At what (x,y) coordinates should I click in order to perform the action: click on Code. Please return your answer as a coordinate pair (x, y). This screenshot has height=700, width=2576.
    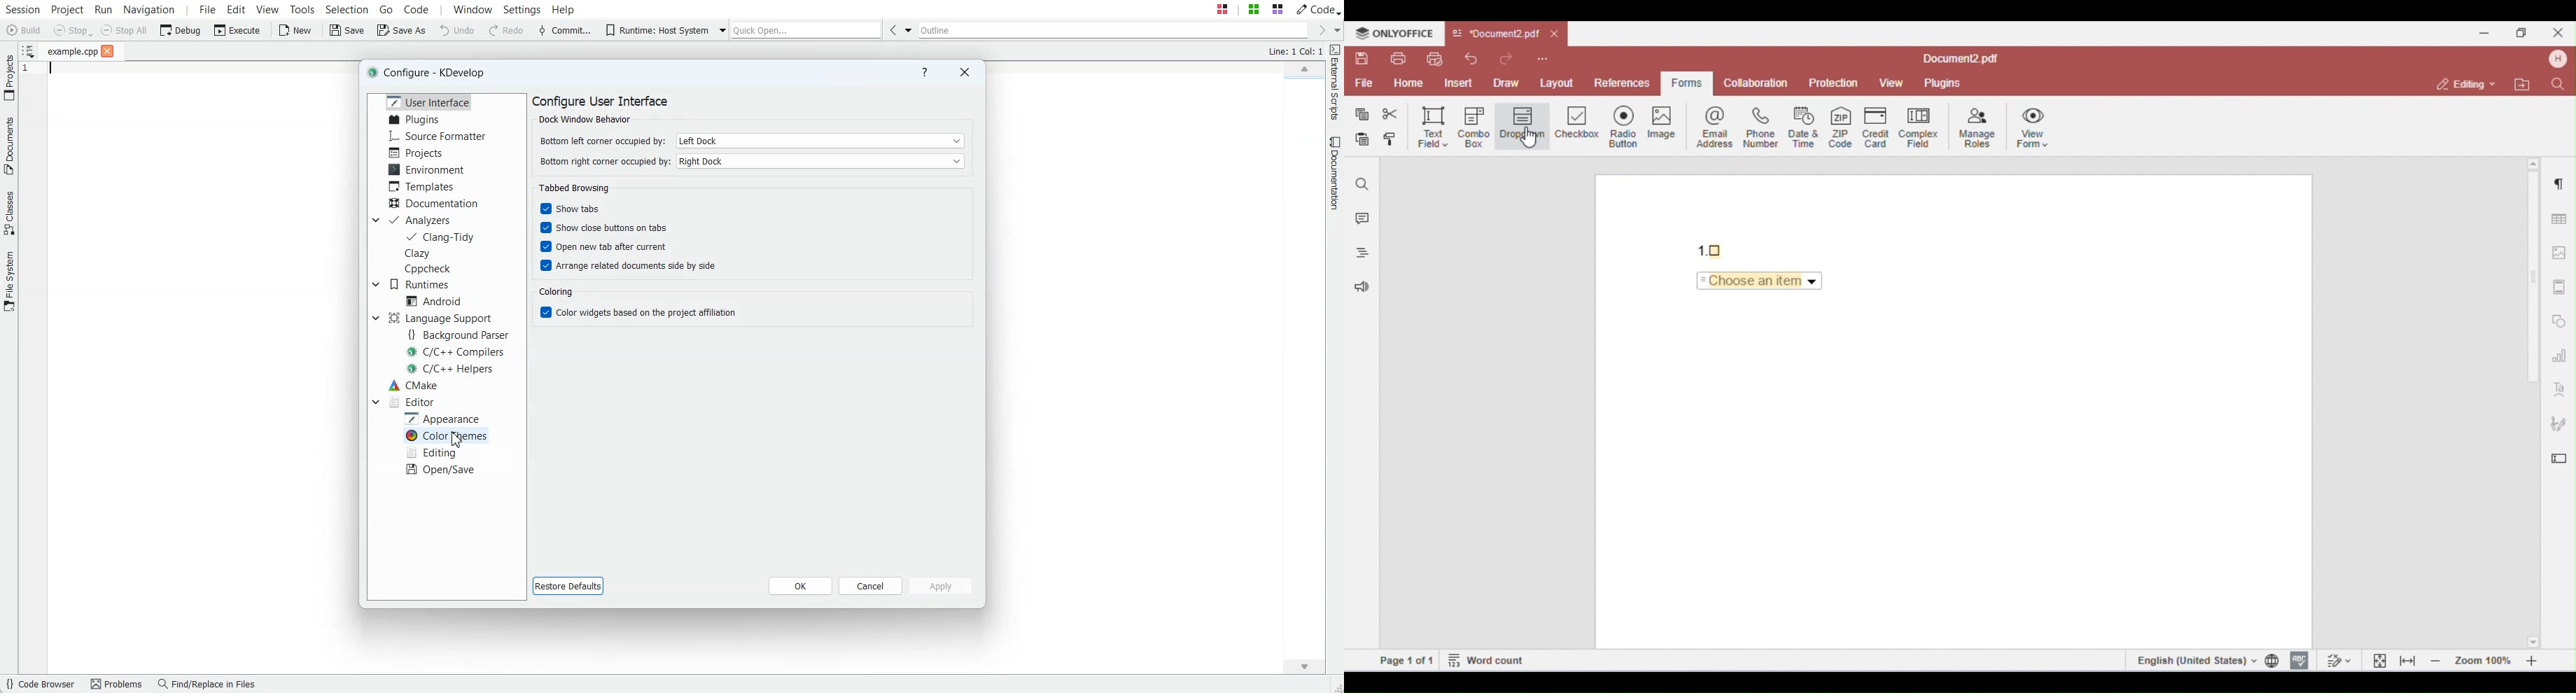
    Looking at the image, I should click on (1318, 8).